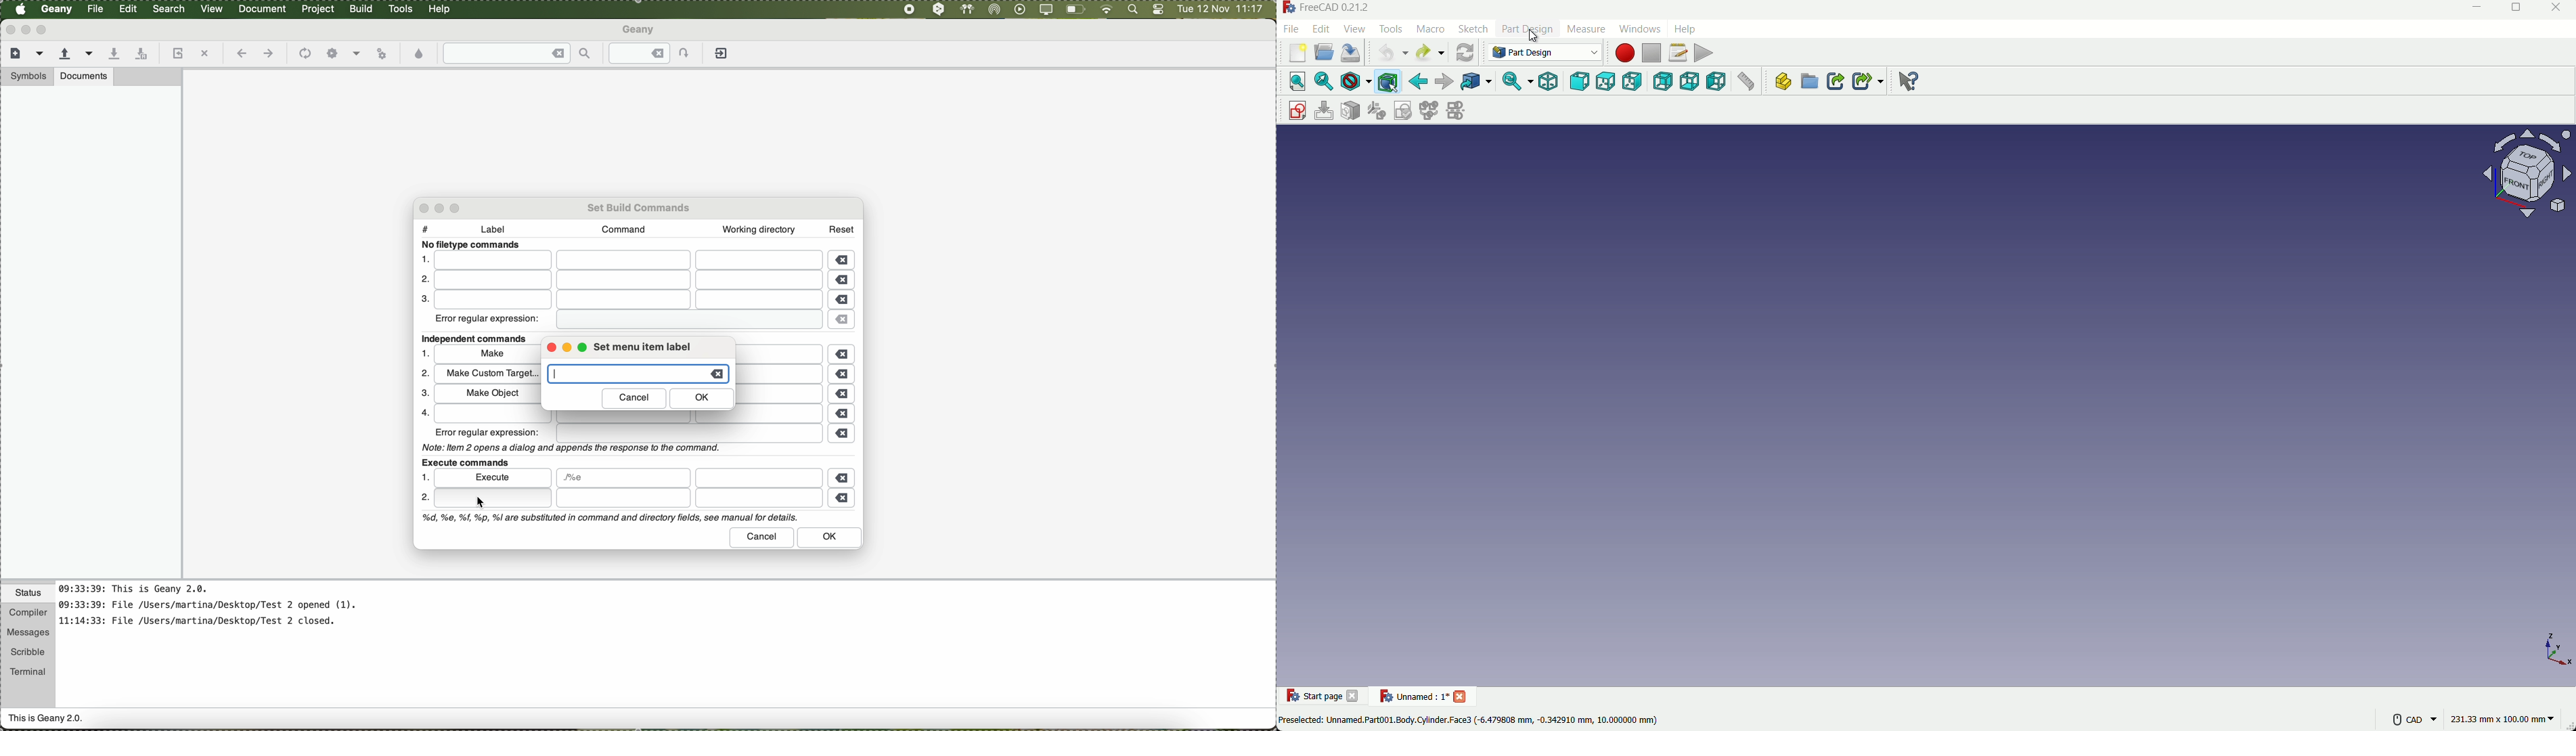 The height and width of the screenshot is (756, 2576). What do you see at coordinates (1325, 83) in the screenshot?
I see `fit selection` at bounding box center [1325, 83].